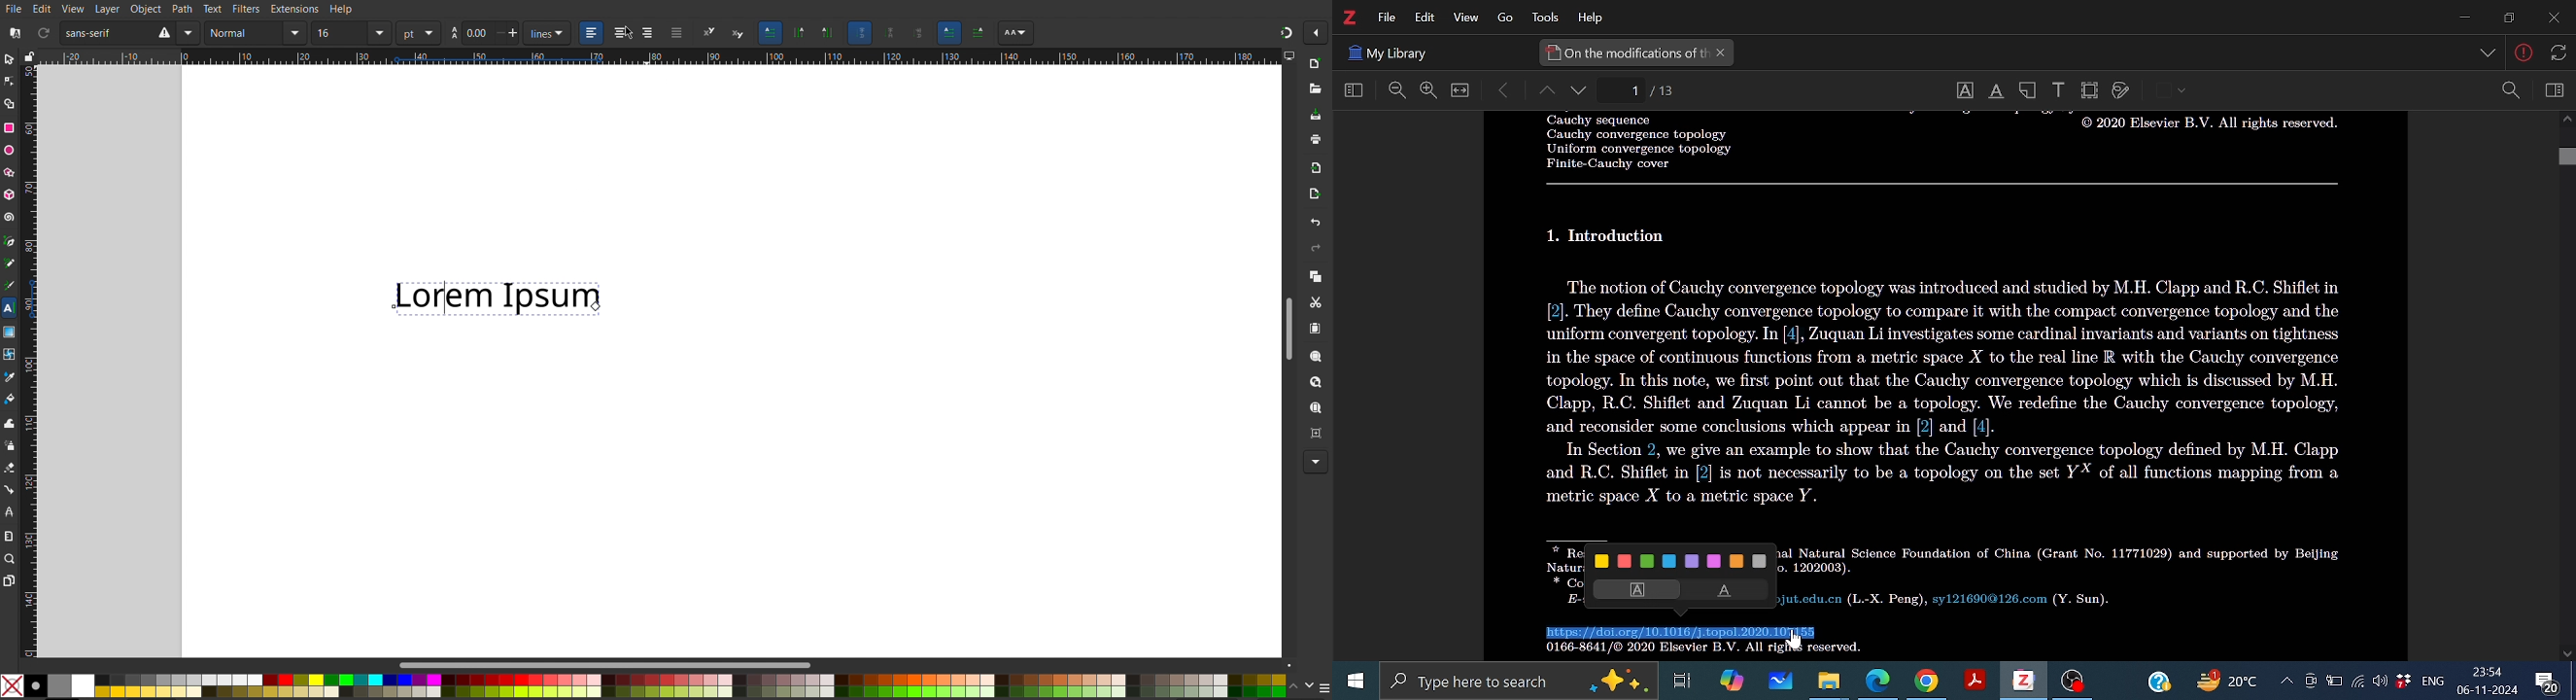  I want to click on , so click(1952, 392).